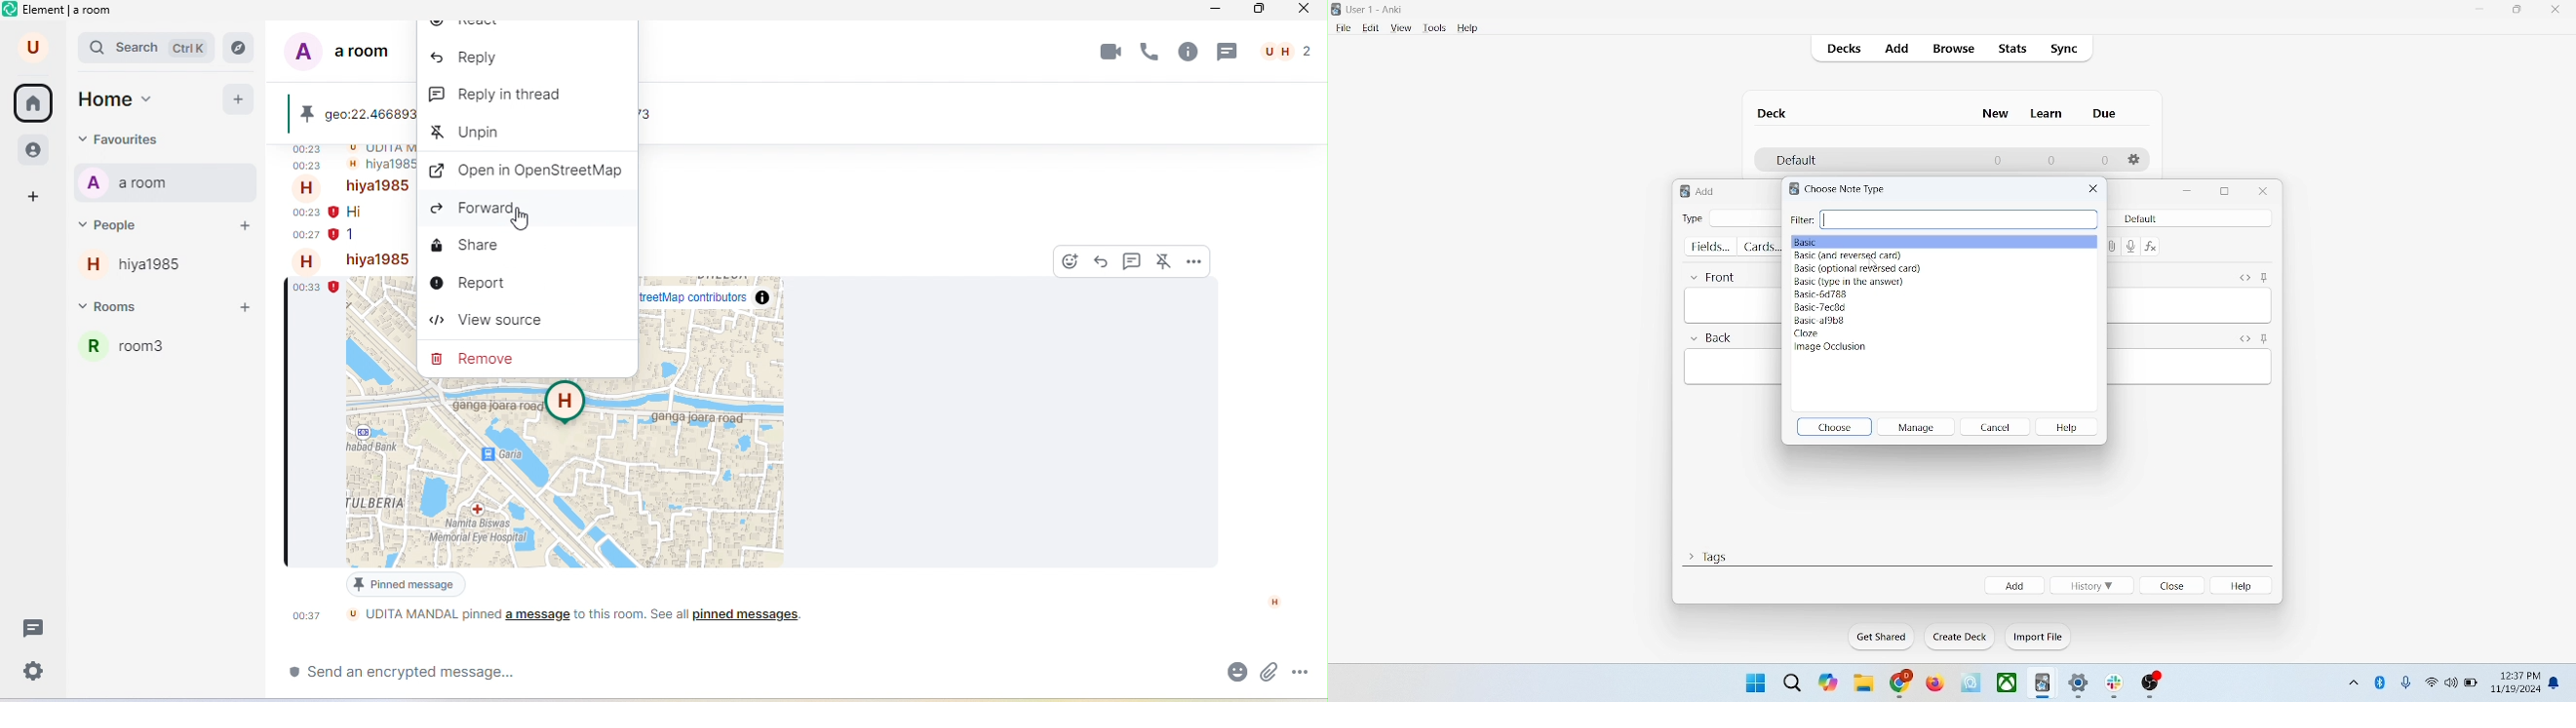 The height and width of the screenshot is (728, 2576). I want to click on tools, so click(1433, 28).